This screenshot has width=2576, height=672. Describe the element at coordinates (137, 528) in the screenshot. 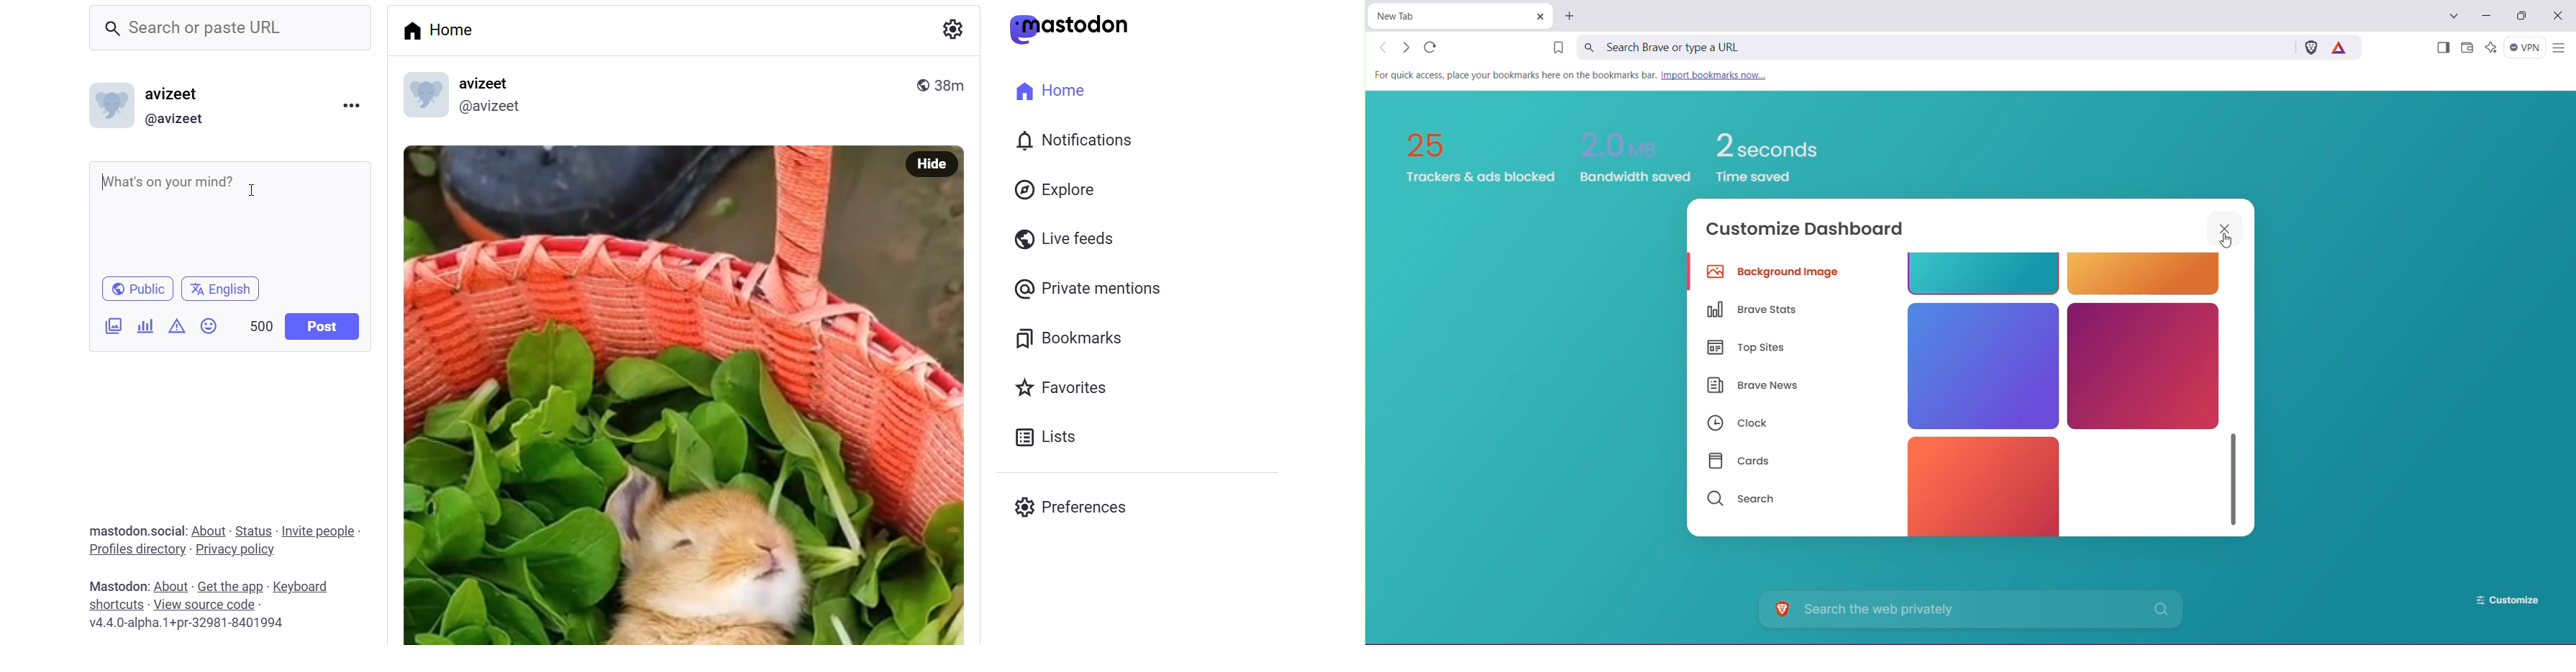

I see `mastodon.social` at that location.